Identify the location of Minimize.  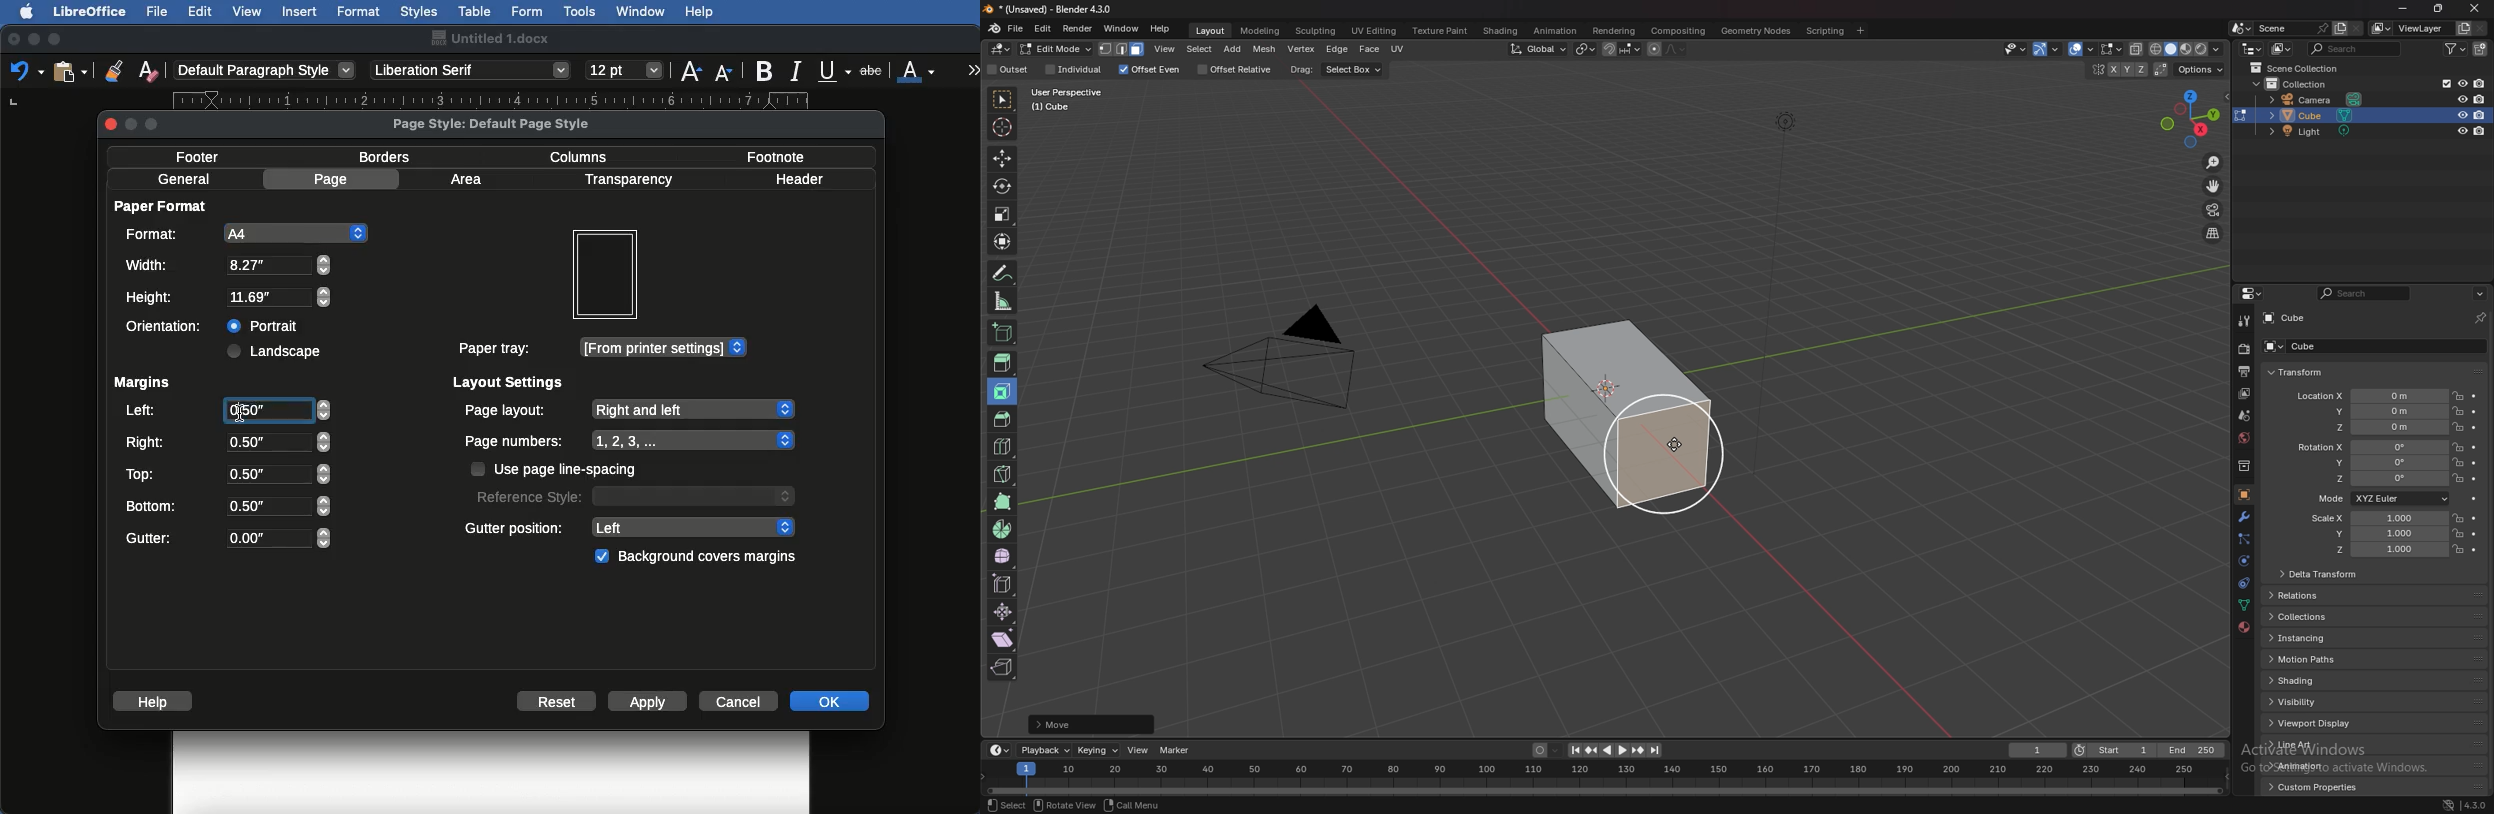
(33, 39).